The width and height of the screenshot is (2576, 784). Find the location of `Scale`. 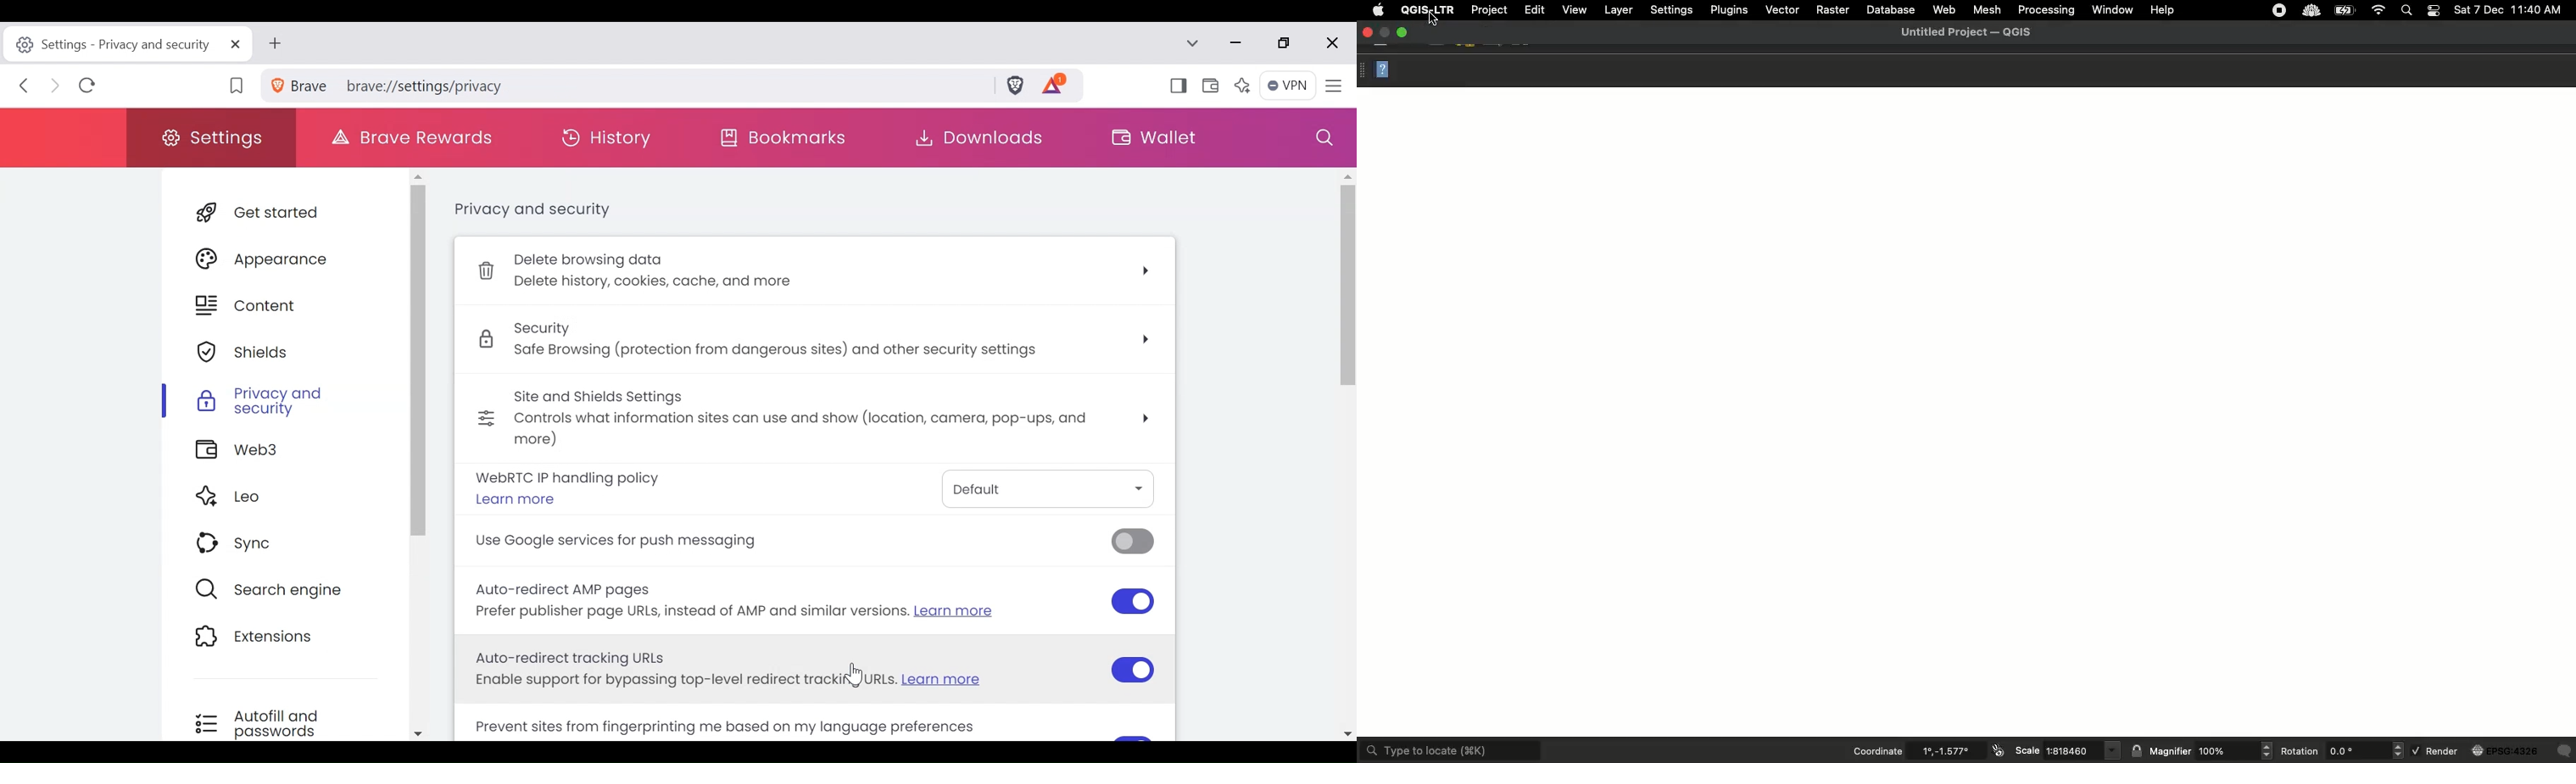

Scale is located at coordinates (2066, 749).